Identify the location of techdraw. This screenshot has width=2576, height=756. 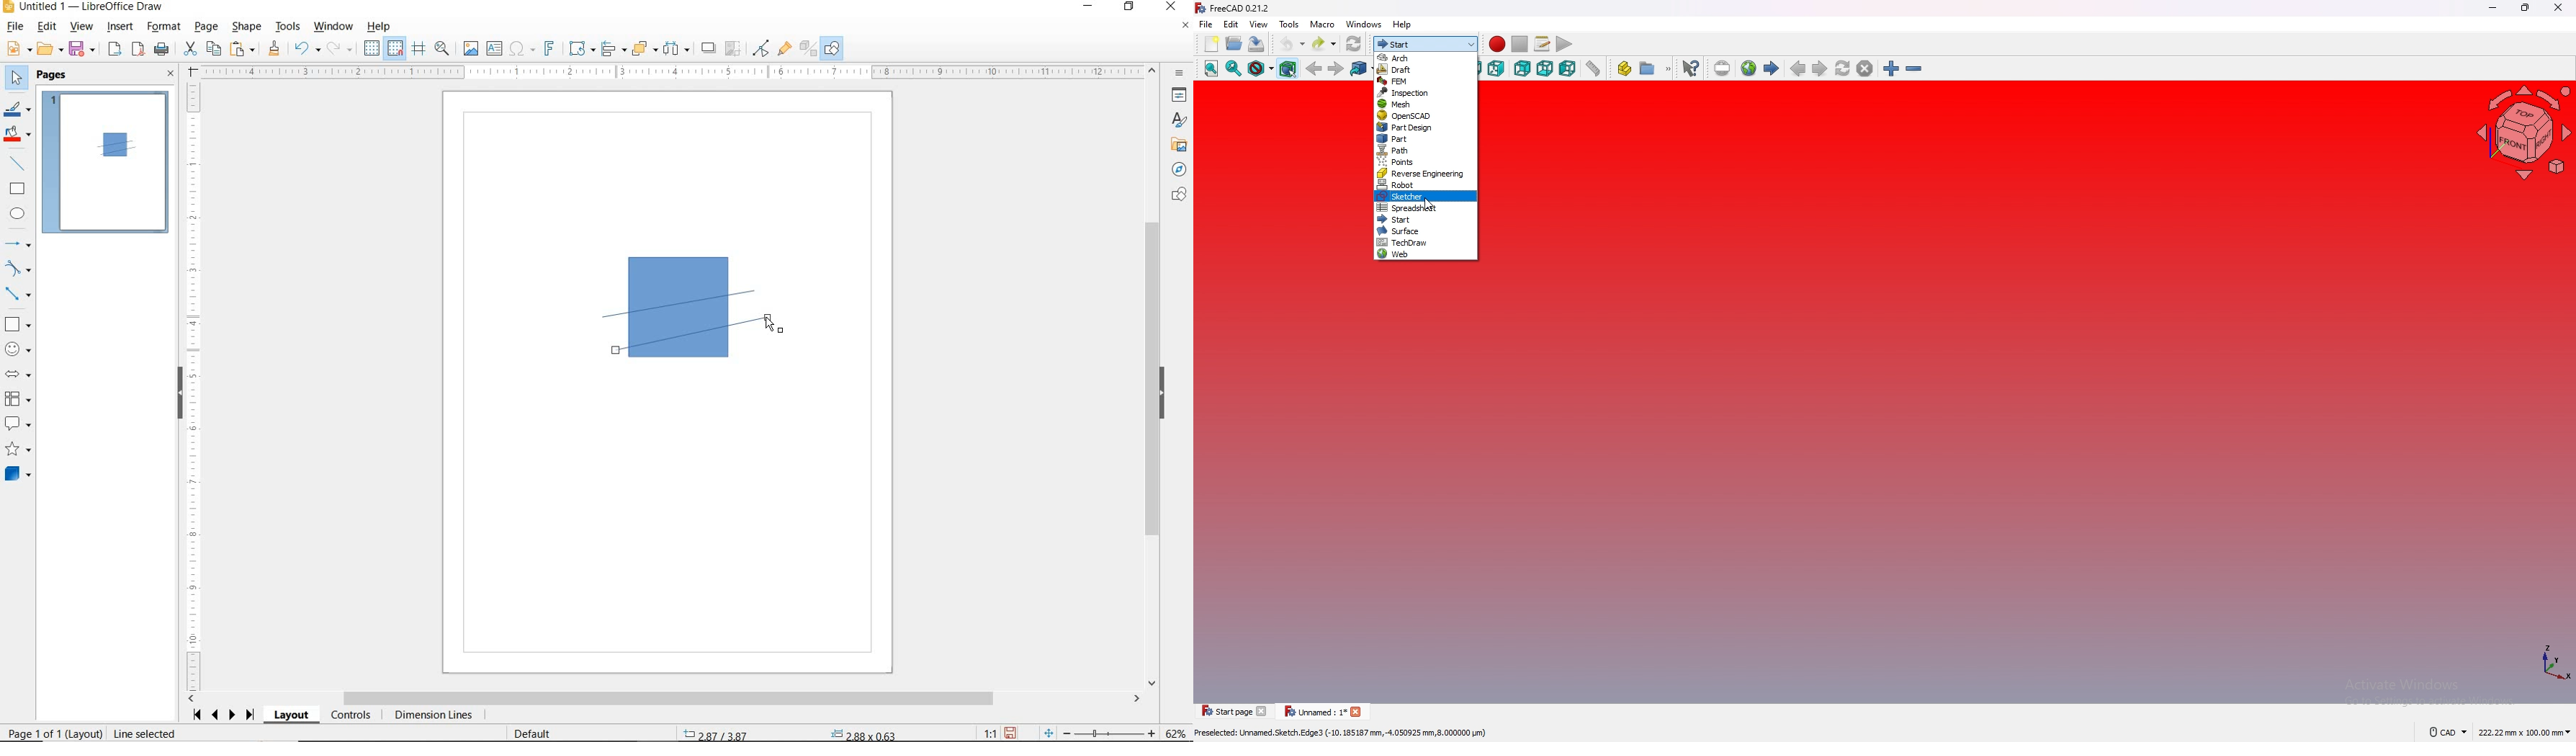
(1427, 241).